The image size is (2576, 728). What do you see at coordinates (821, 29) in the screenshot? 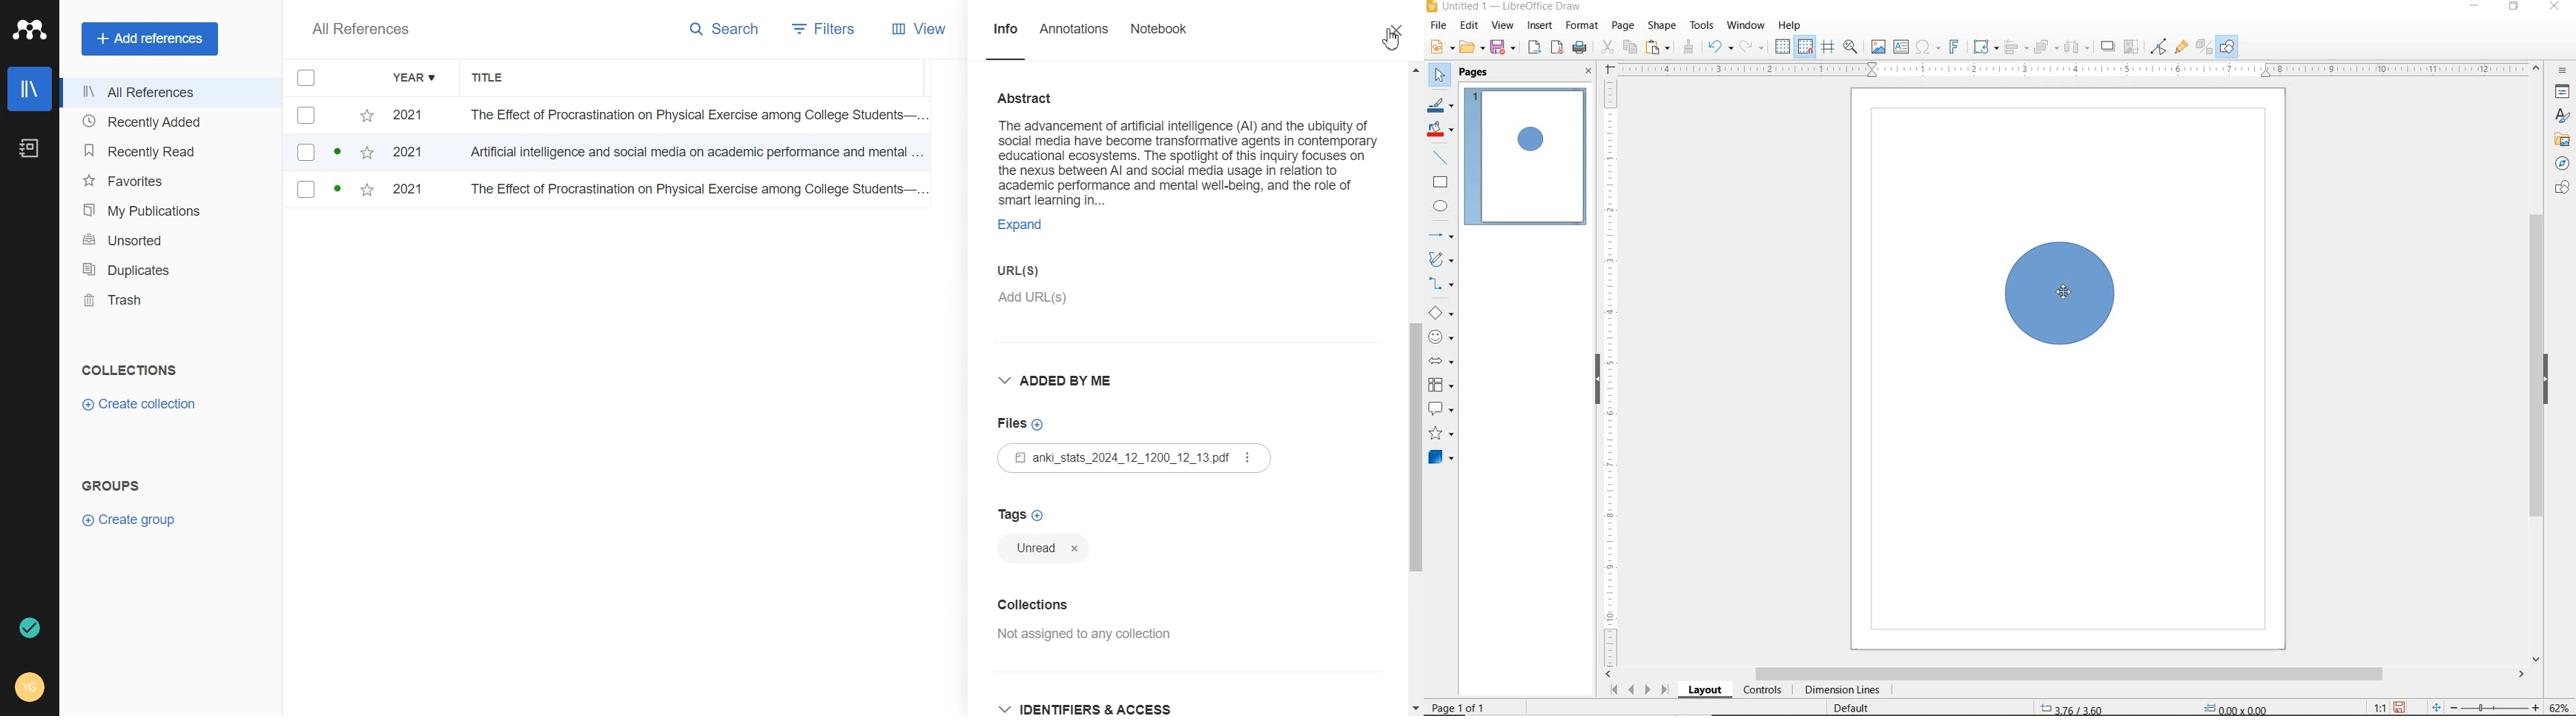
I see `Filters` at bounding box center [821, 29].